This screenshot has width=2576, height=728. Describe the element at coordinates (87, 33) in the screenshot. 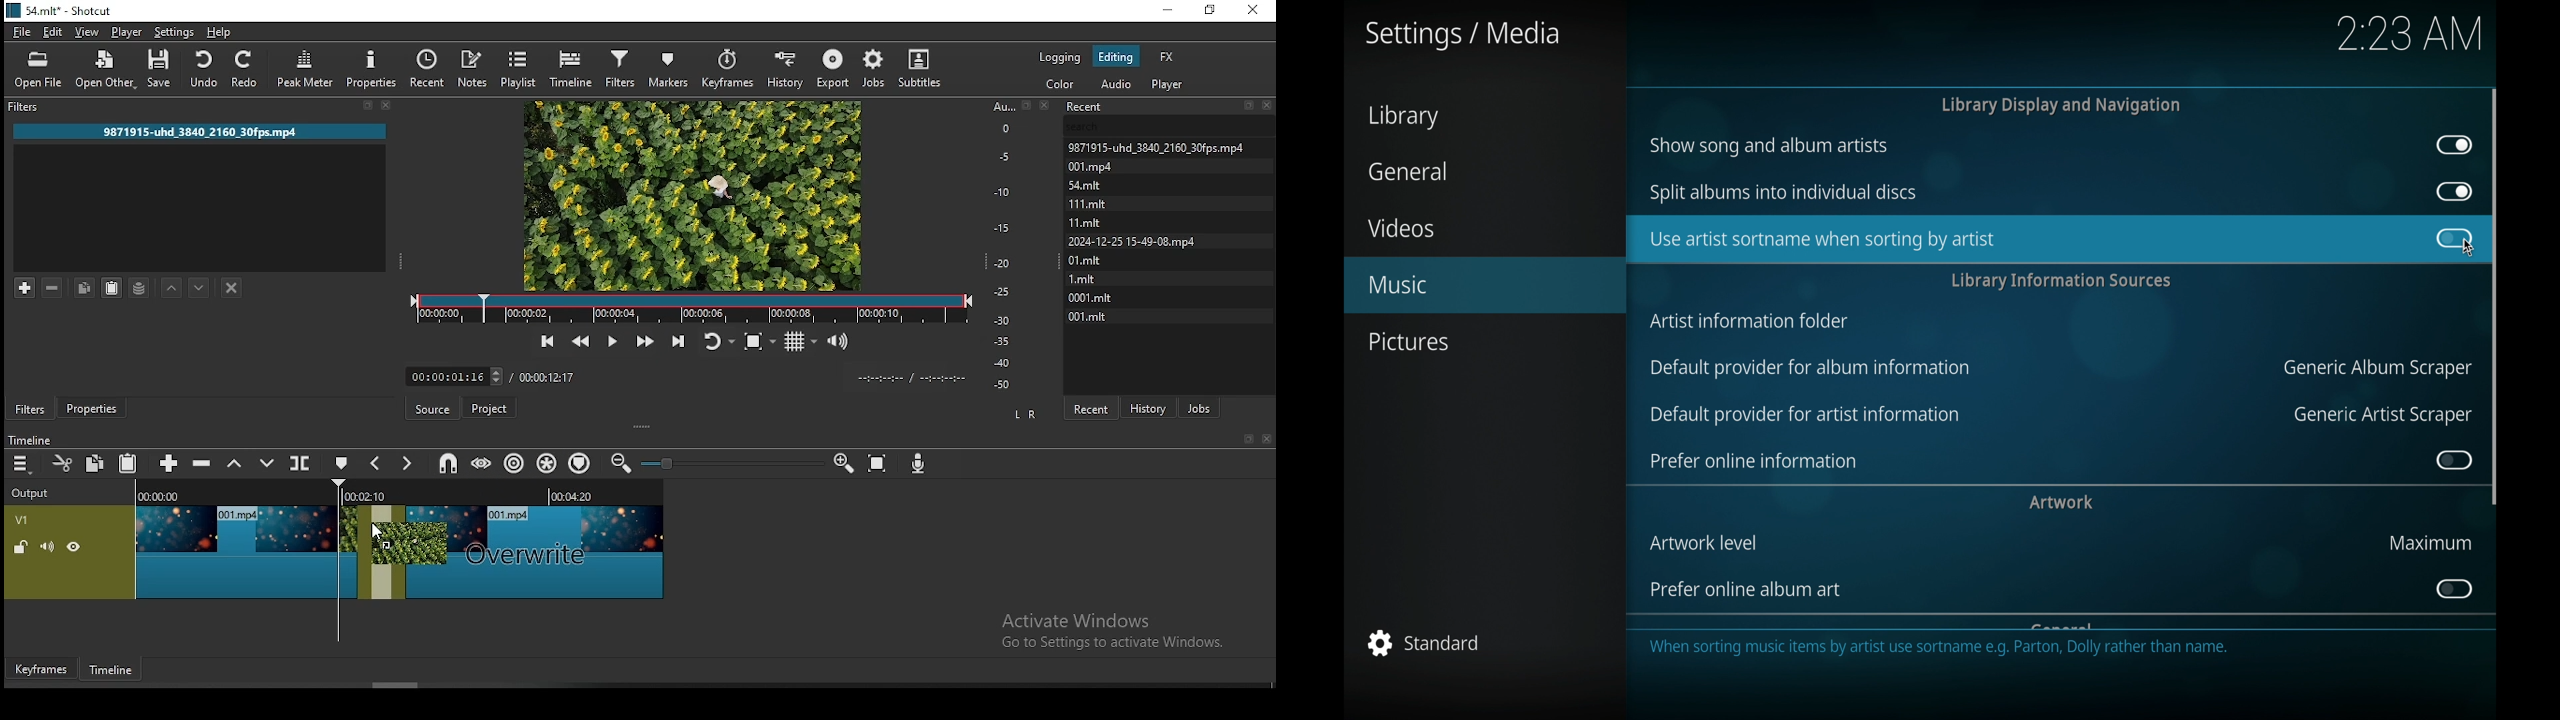

I see `view` at that location.